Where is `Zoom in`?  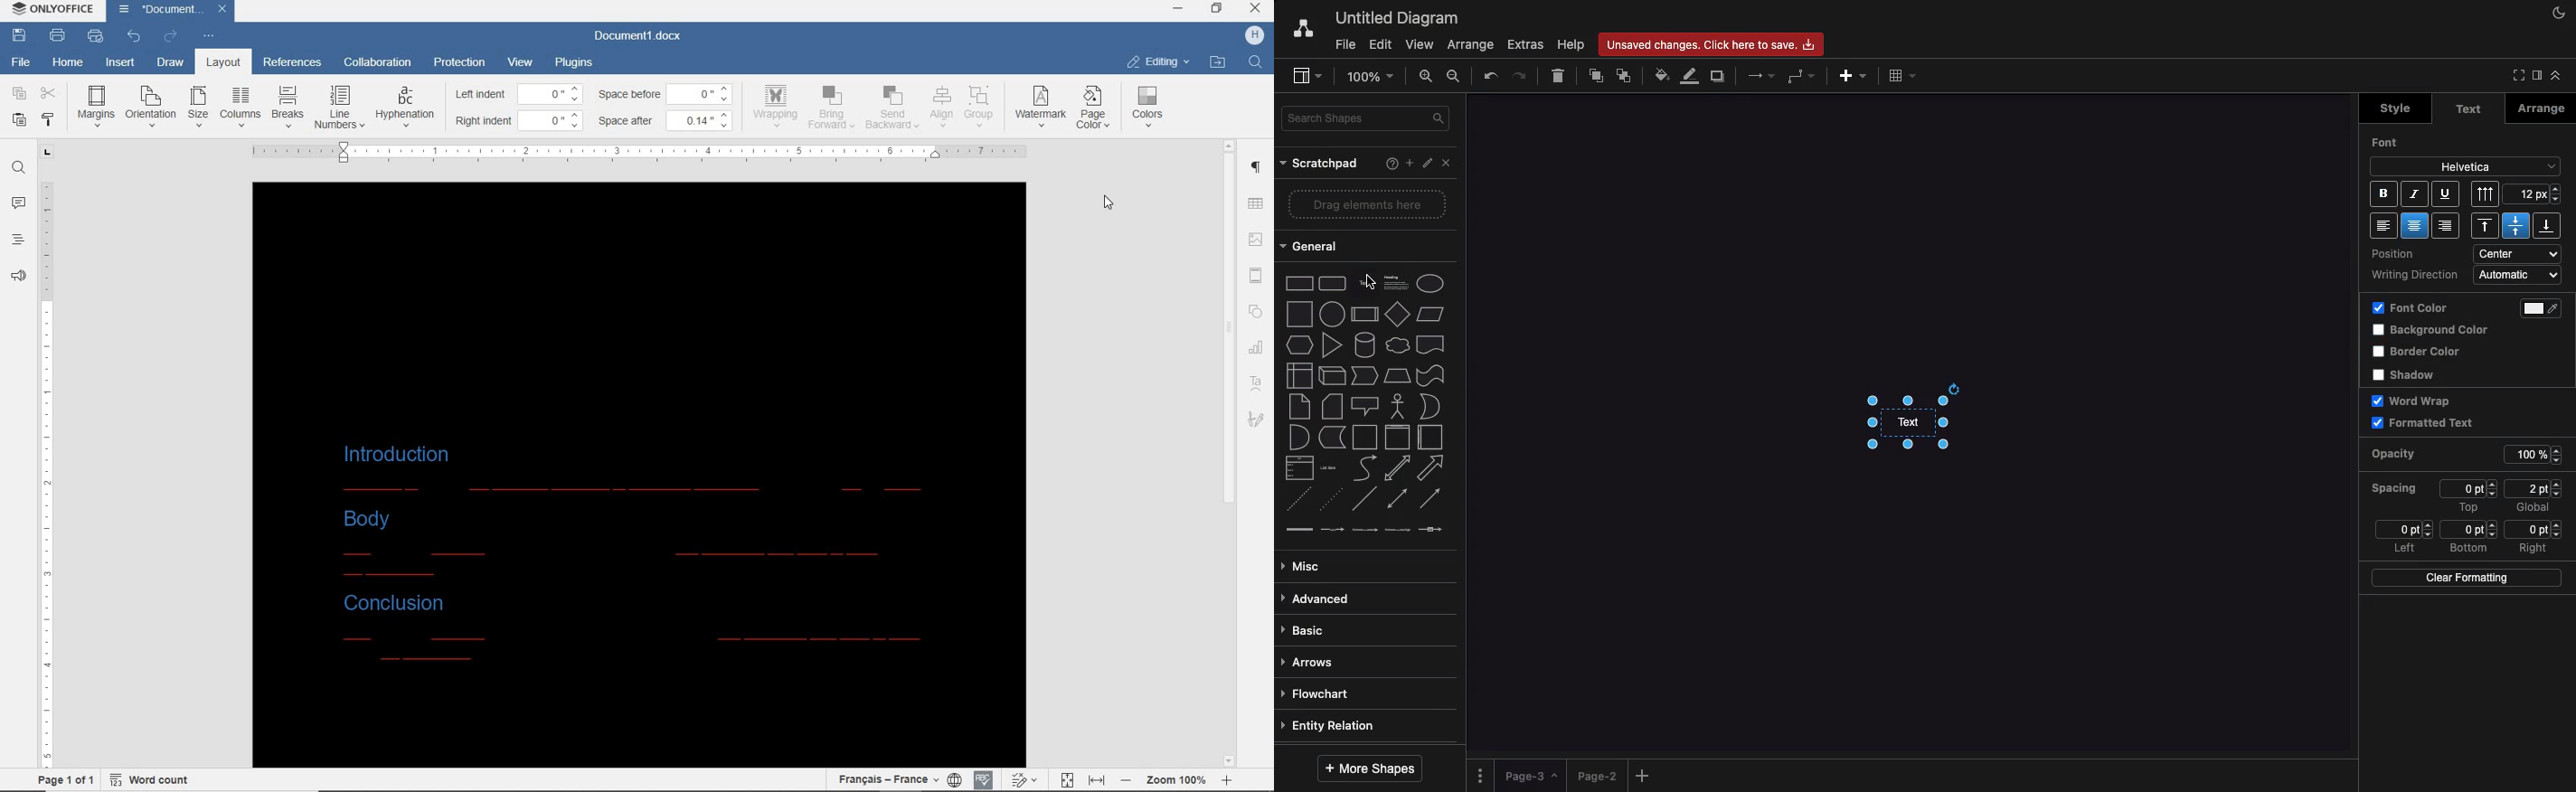 Zoom in is located at coordinates (1427, 75).